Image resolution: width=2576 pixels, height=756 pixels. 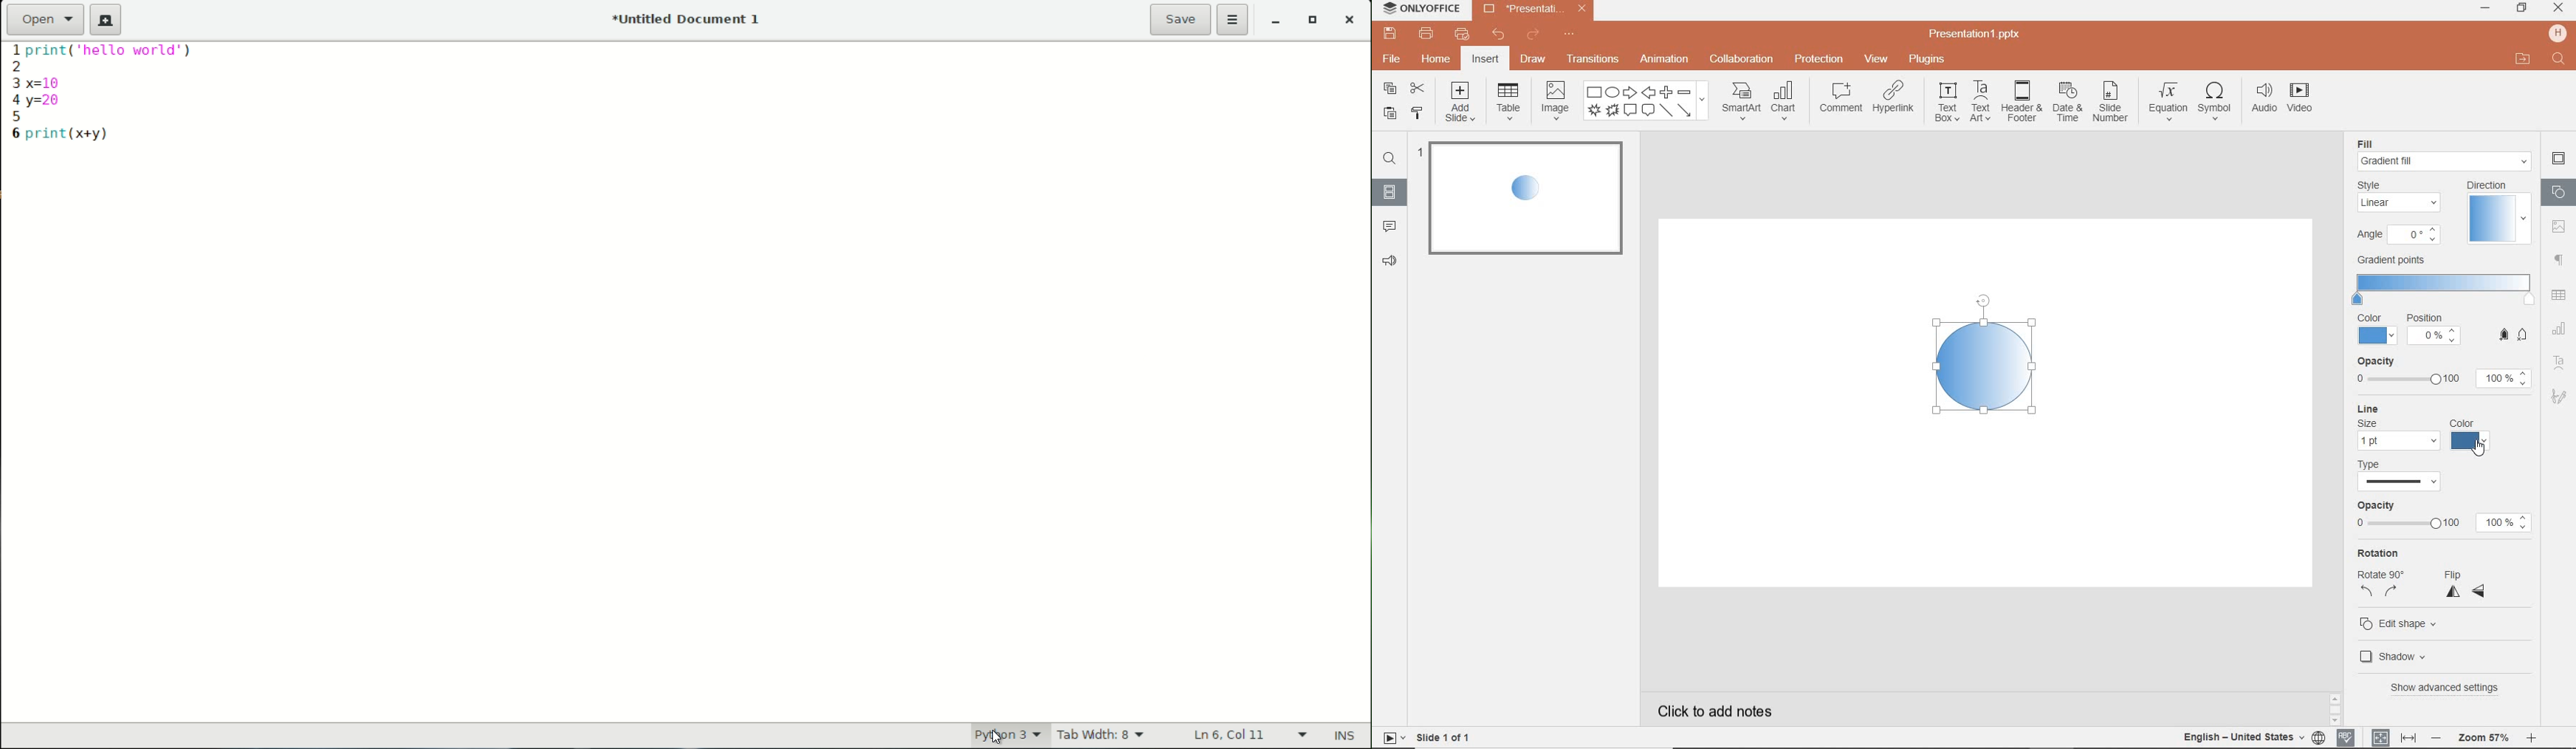 I want to click on Rotate 90, so click(x=2381, y=575).